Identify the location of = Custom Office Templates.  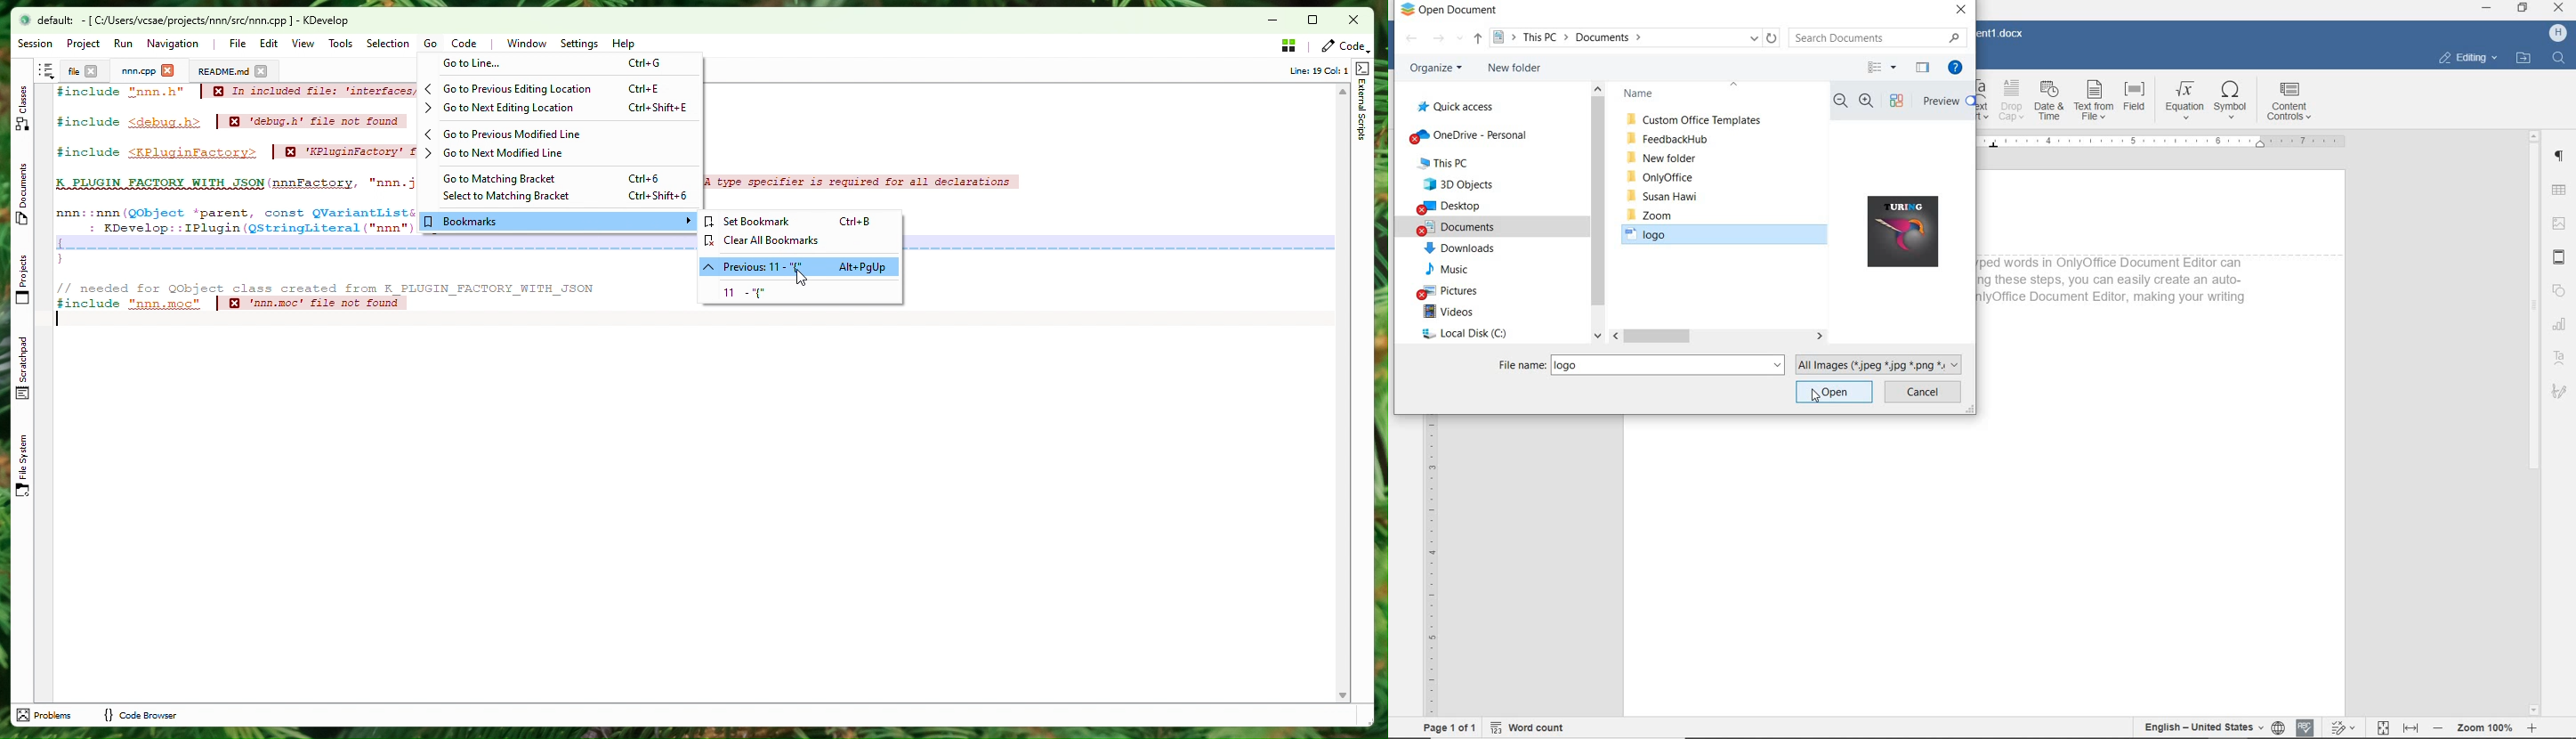
(1697, 120).